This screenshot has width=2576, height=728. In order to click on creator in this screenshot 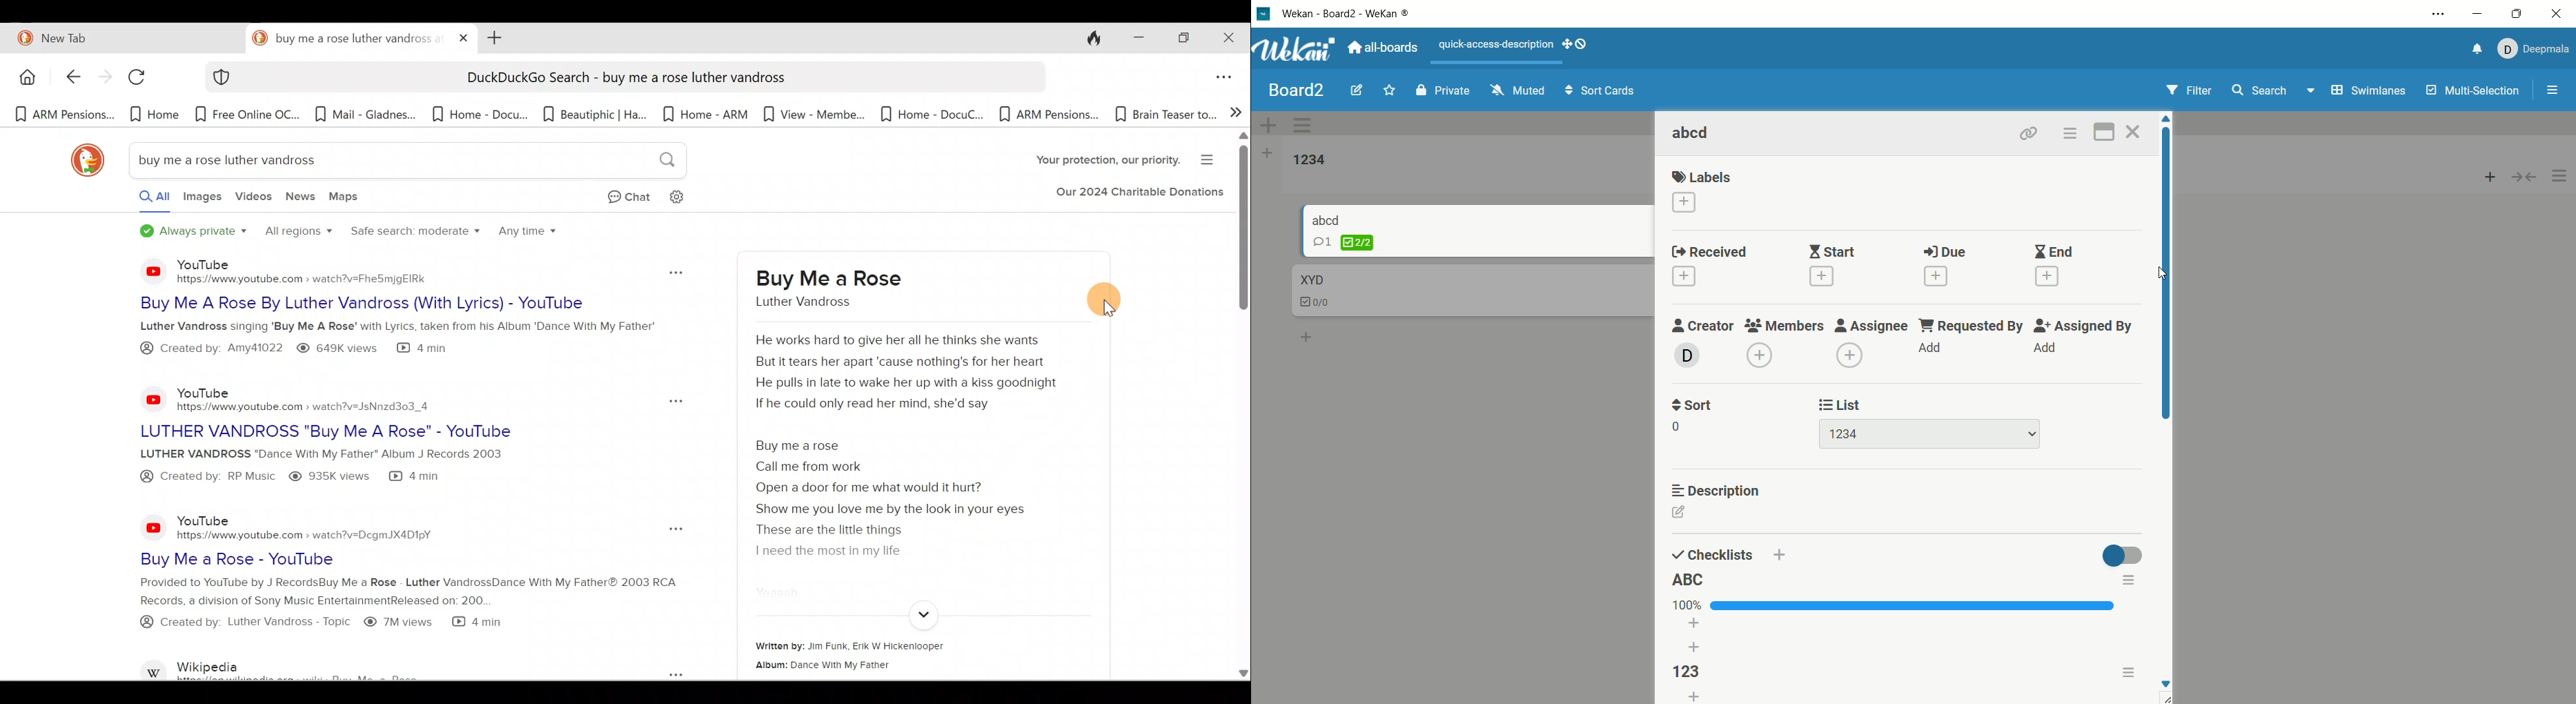, I will do `click(1704, 326)`.